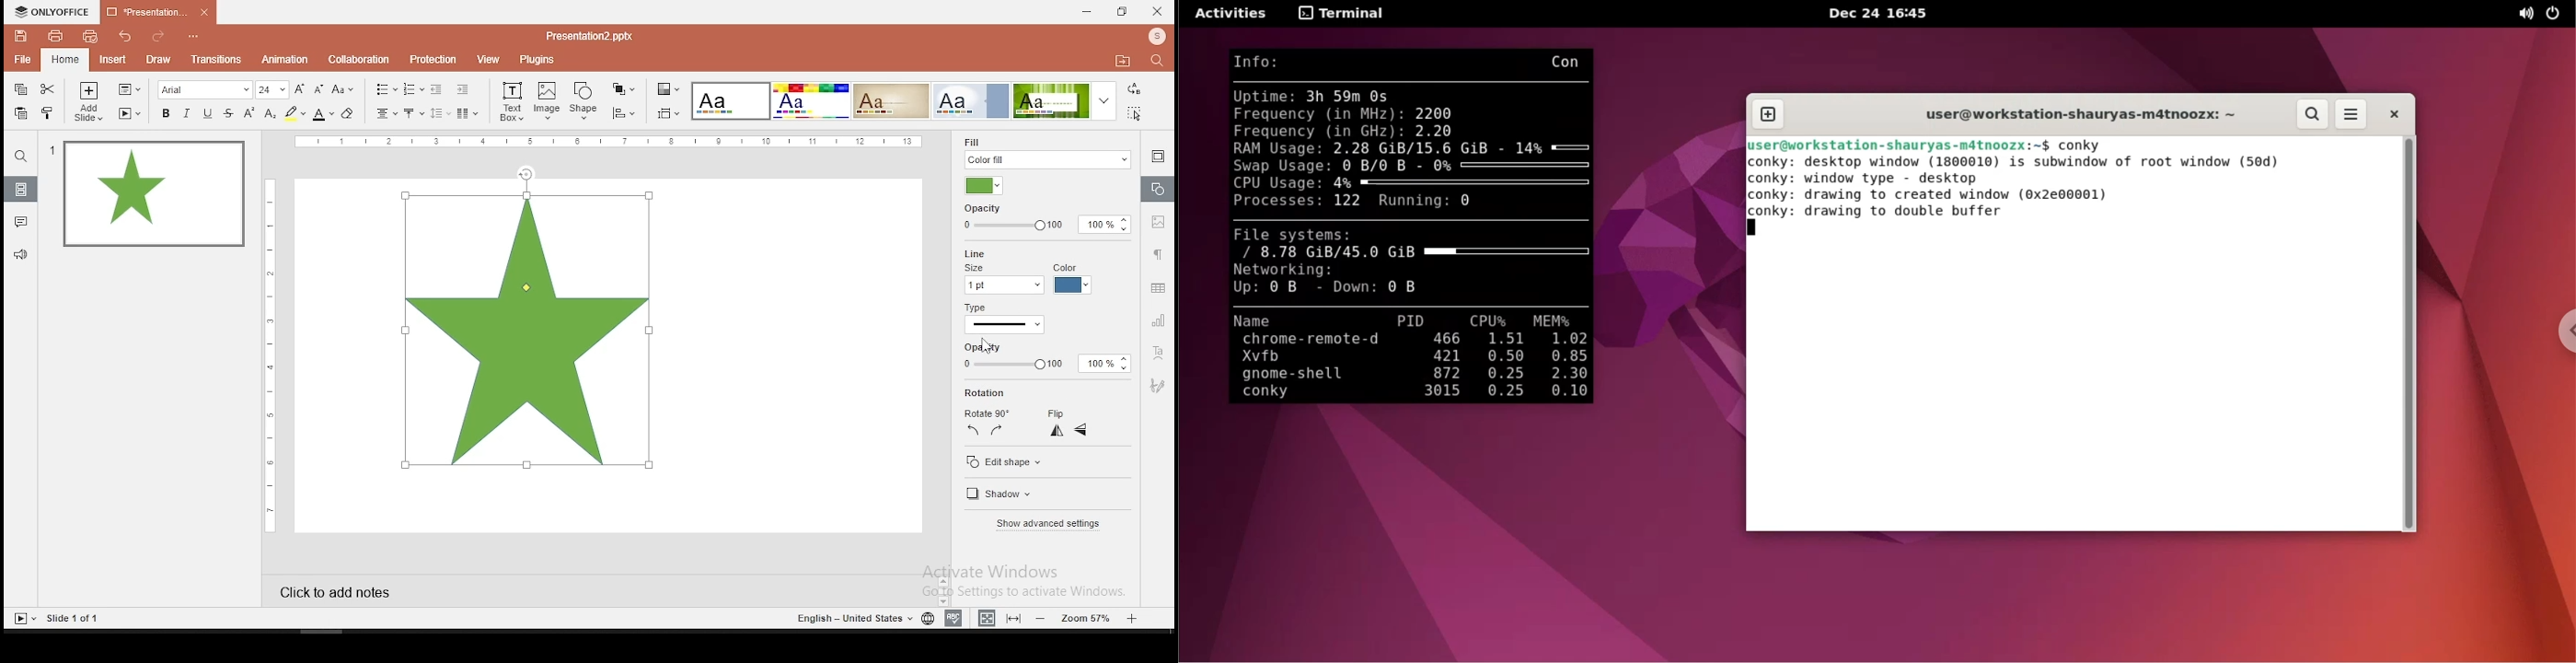 The image size is (2576, 672). What do you see at coordinates (1161, 63) in the screenshot?
I see `find` at bounding box center [1161, 63].